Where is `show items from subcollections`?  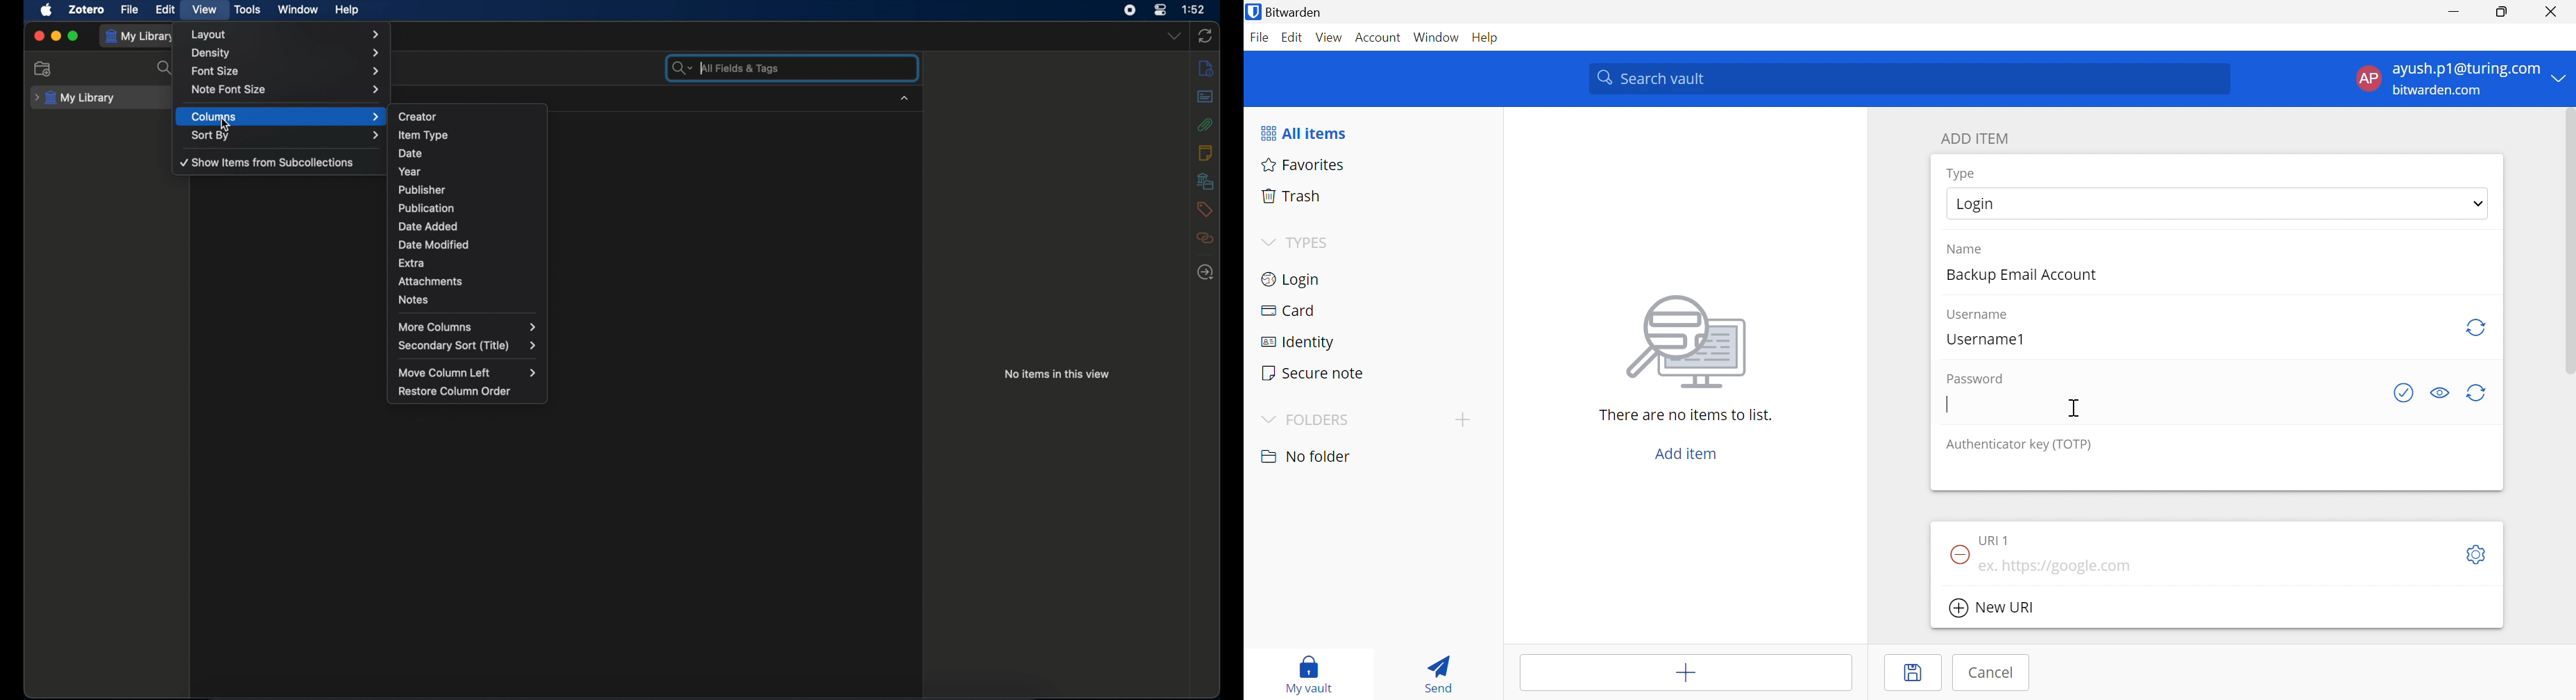 show items from subcollections is located at coordinates (267, 163).